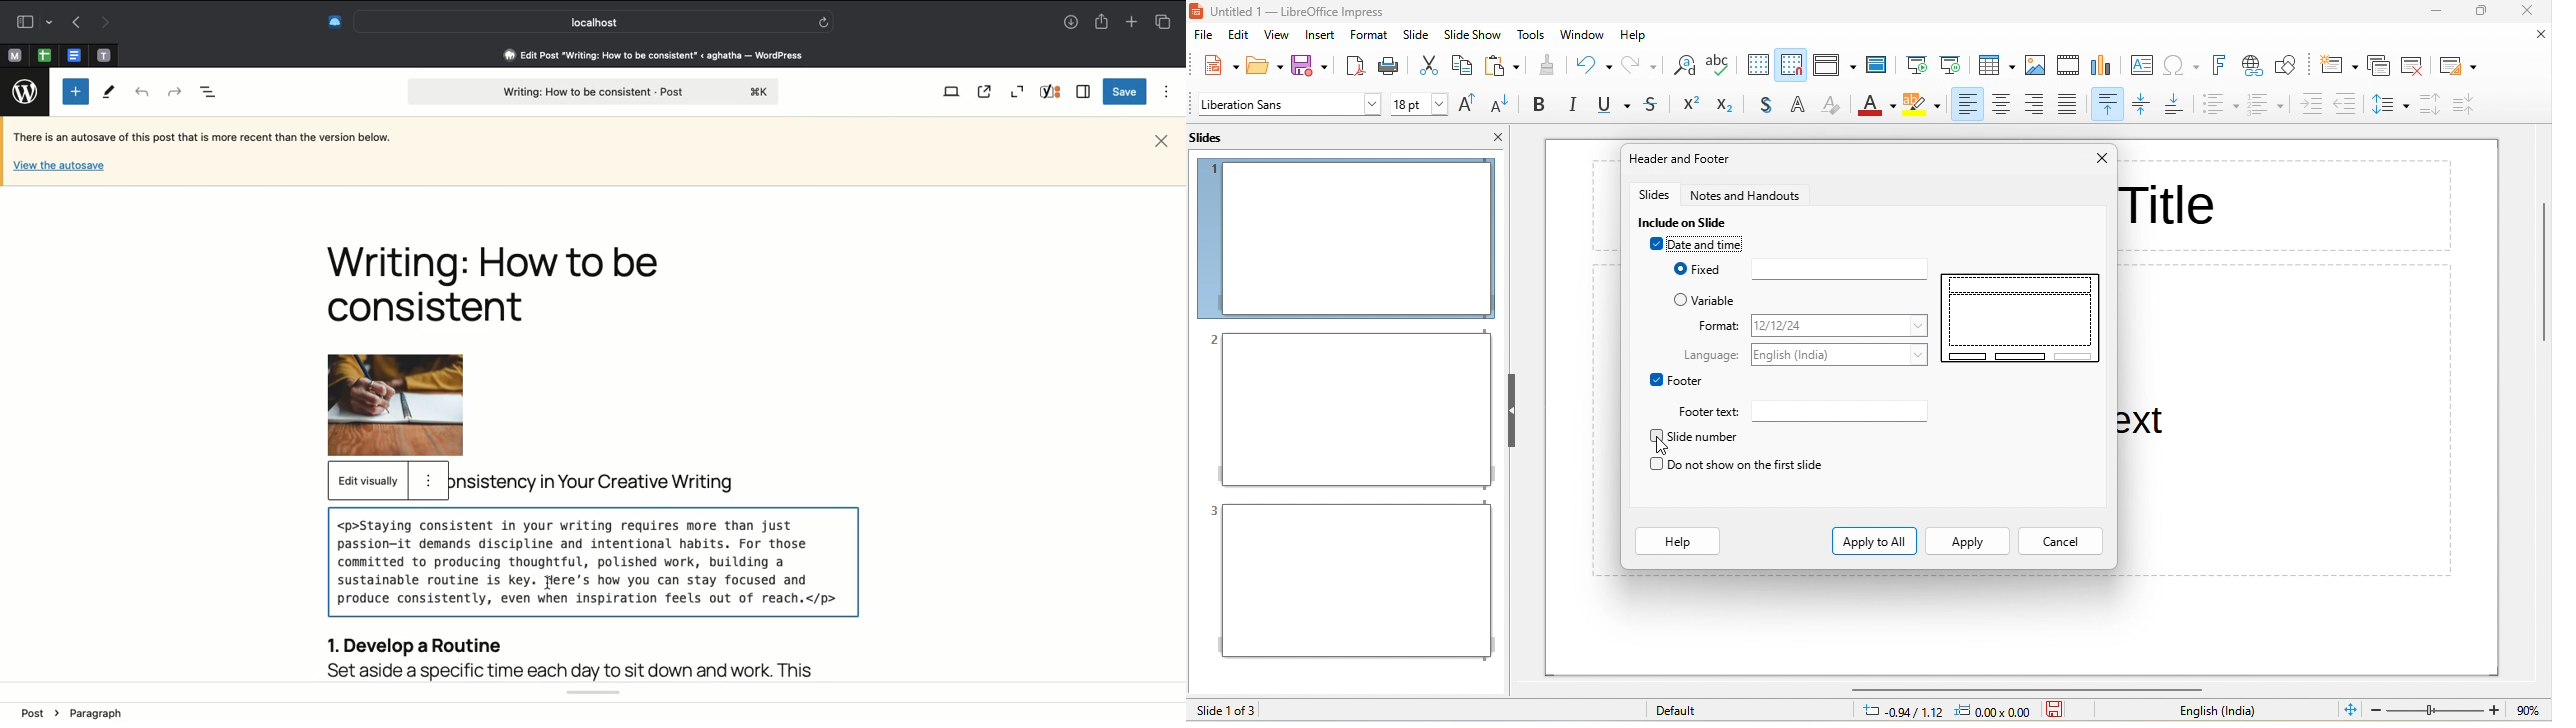 The image size is (2576, 728). Describe the element at coordinates (1839, 269) in the screenshot. I see `input box` at that location.